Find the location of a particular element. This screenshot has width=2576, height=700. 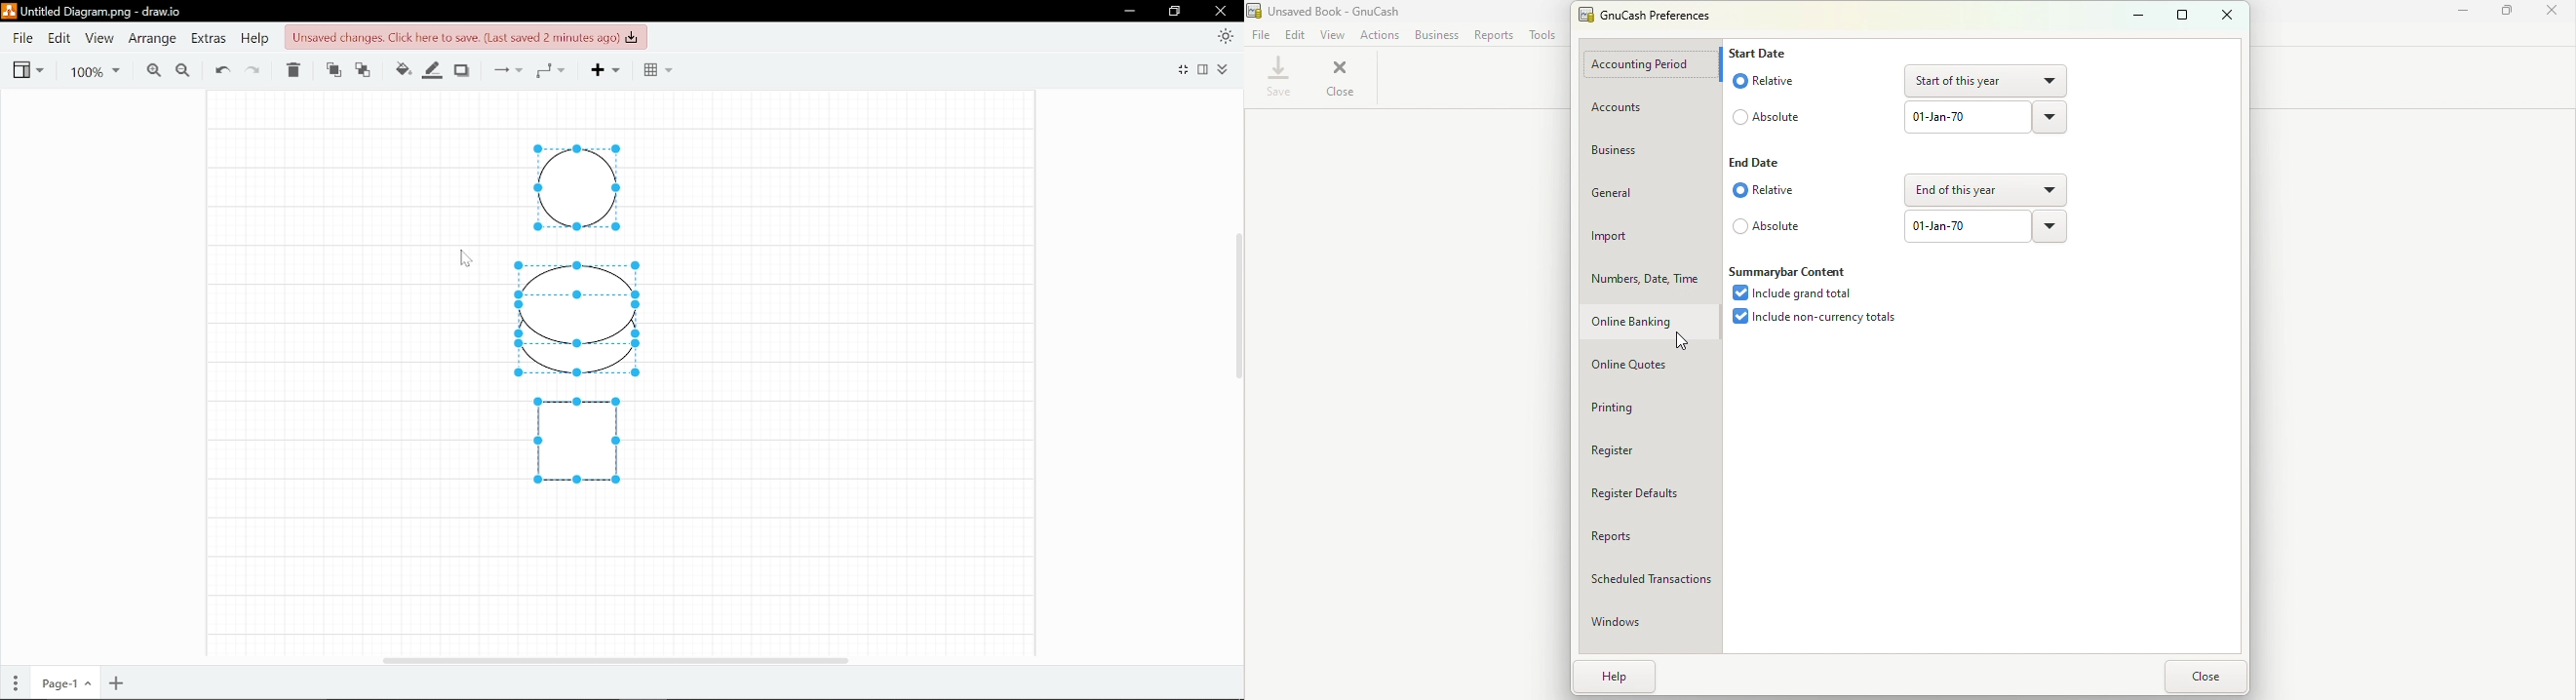

Diagram is located at coordinates (577, 186).